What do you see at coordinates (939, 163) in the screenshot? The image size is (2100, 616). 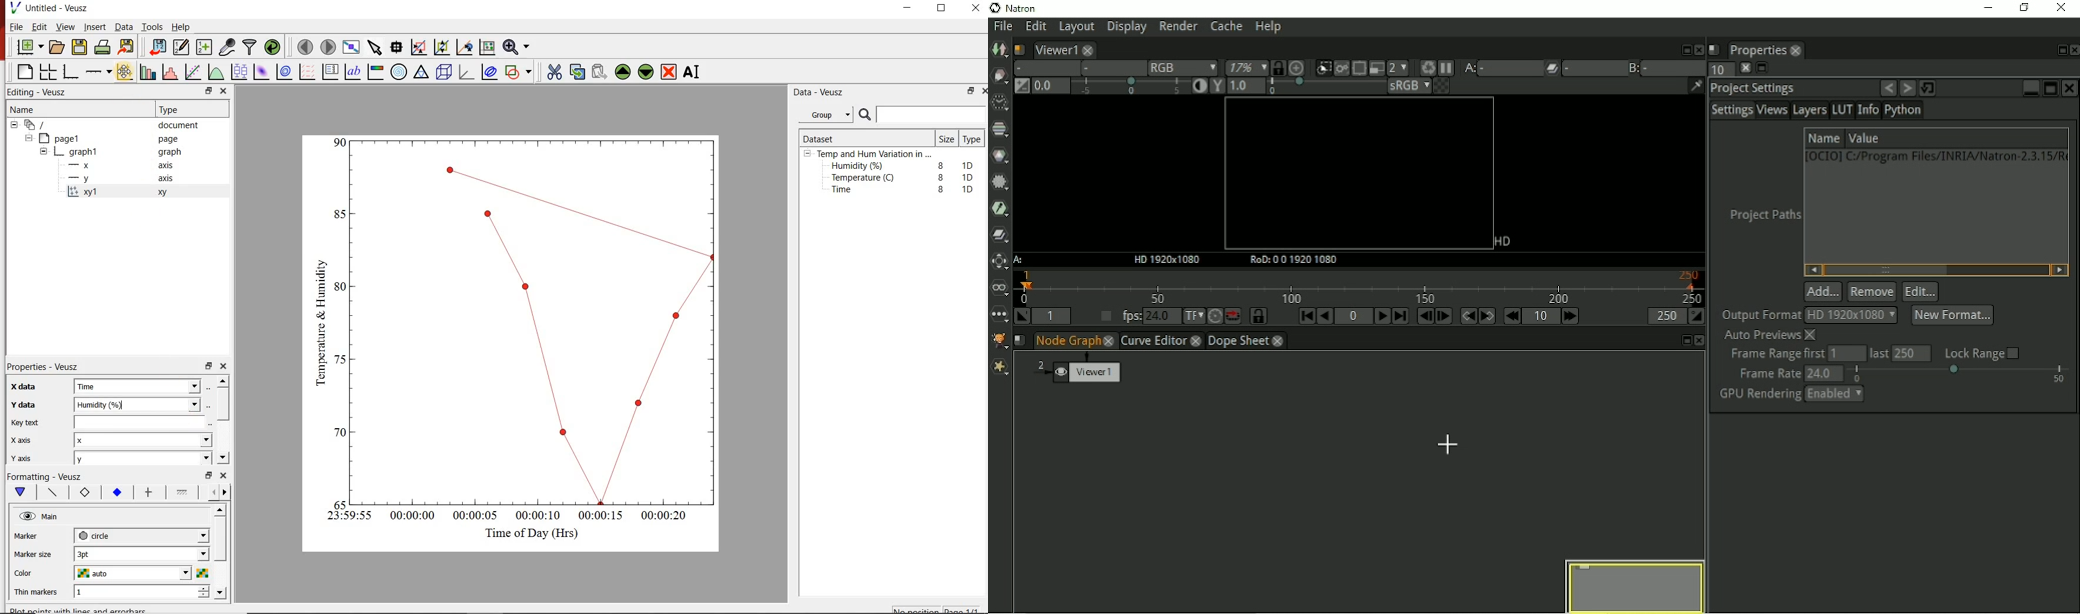 I see `8` at bounding box center [939, 163].